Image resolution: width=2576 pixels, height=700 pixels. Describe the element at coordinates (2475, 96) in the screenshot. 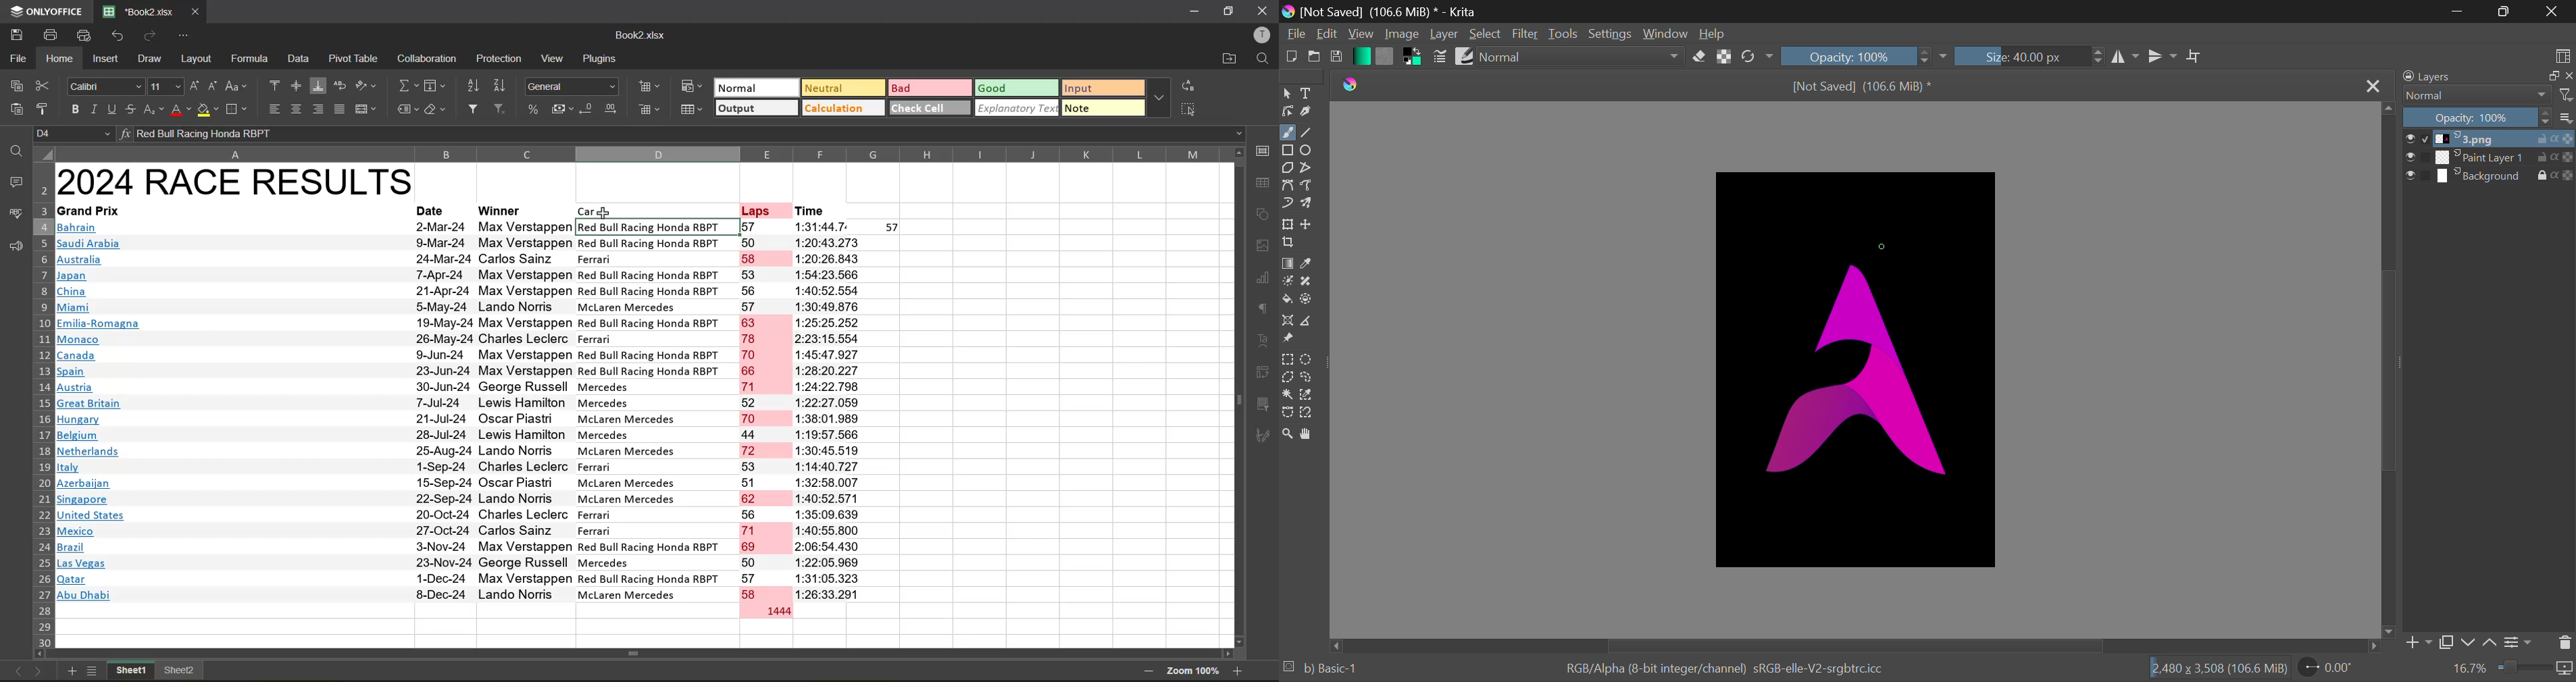

I see `Normal` at that location.